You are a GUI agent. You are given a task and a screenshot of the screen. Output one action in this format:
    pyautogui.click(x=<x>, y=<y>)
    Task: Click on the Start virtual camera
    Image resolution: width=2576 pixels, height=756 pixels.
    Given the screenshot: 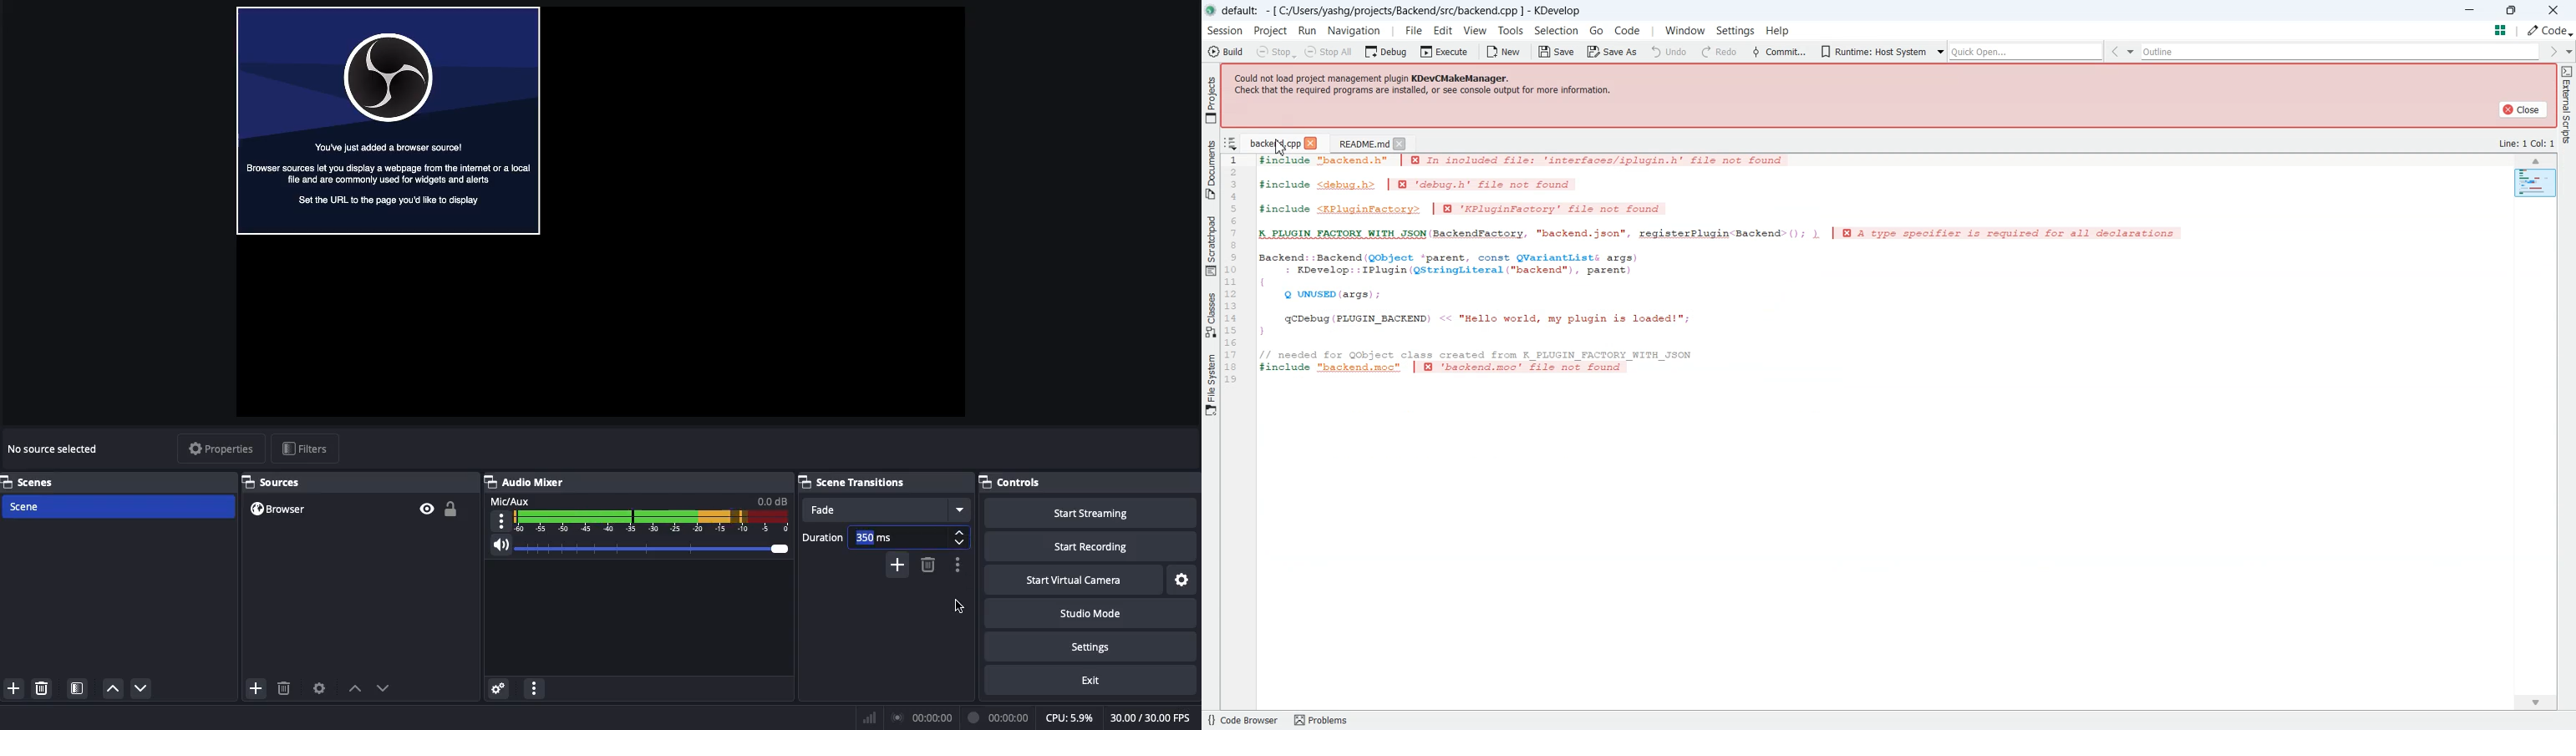 What is the action you would take?
    pyautogui.click(x=1071, y=581)
    